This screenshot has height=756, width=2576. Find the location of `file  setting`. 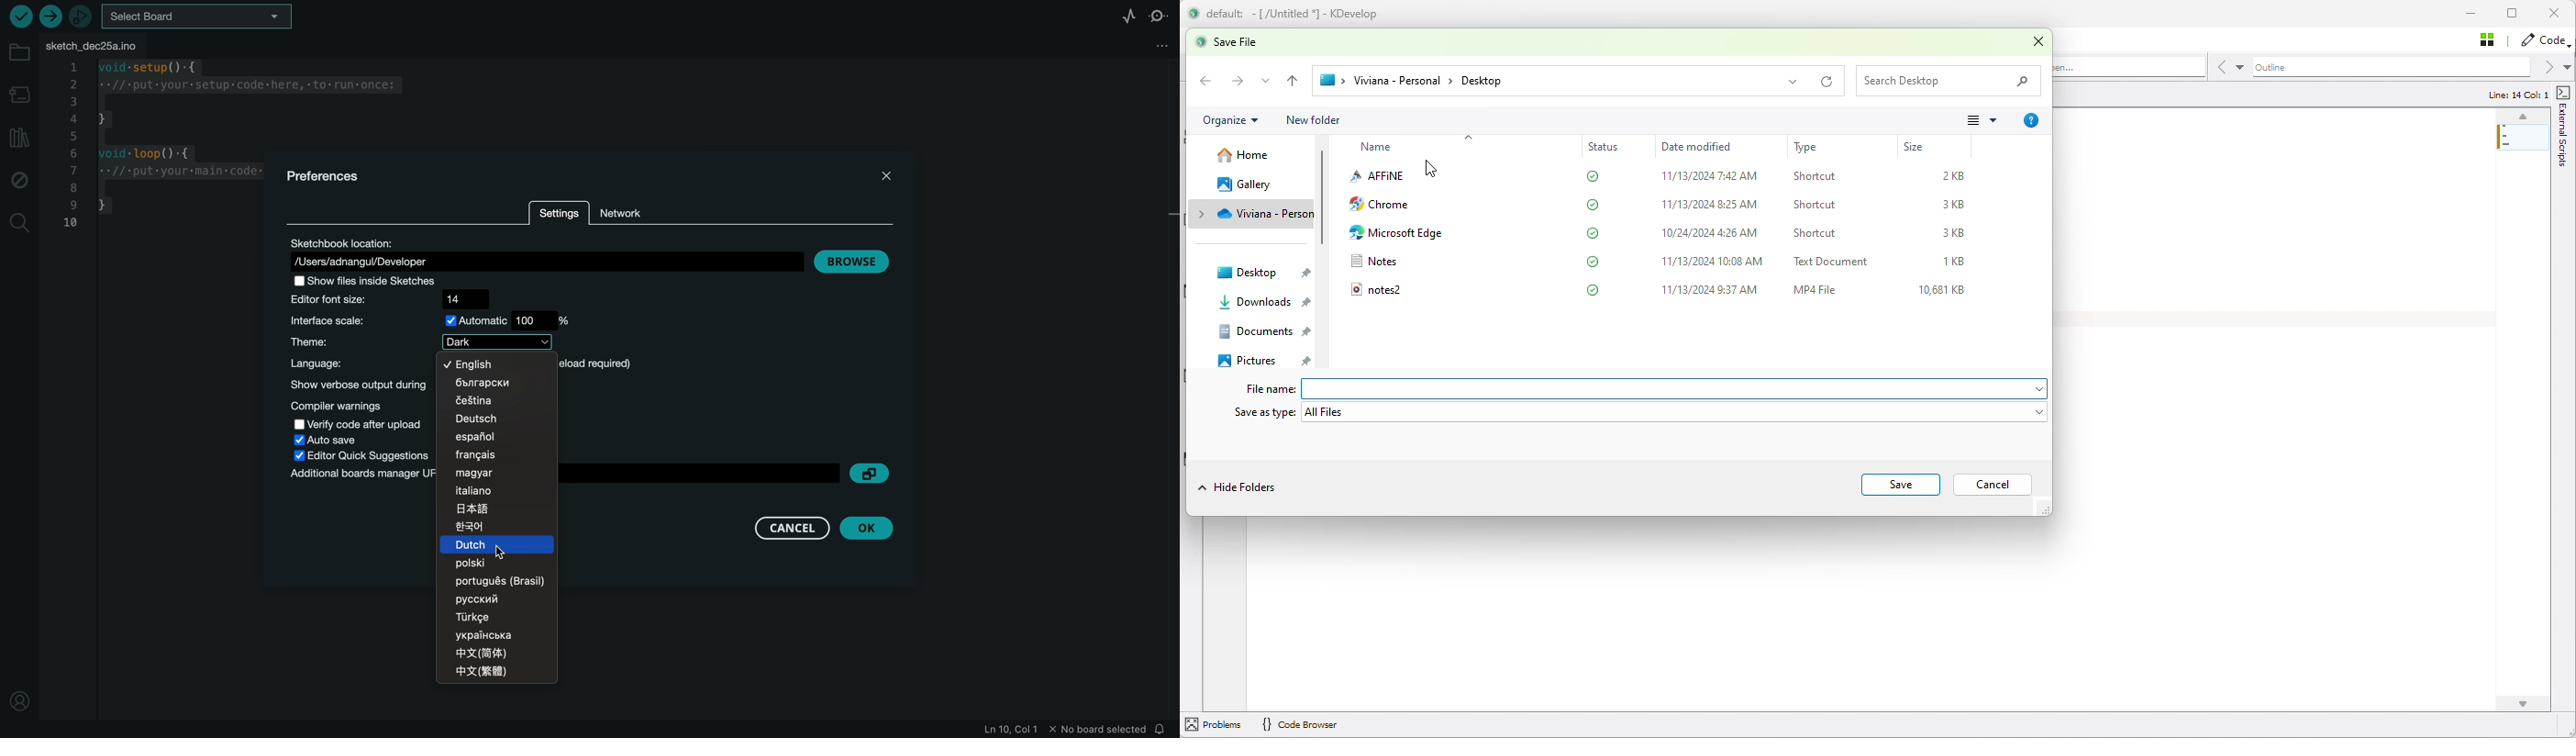

file  setting is located at coordinates (1151, 45).